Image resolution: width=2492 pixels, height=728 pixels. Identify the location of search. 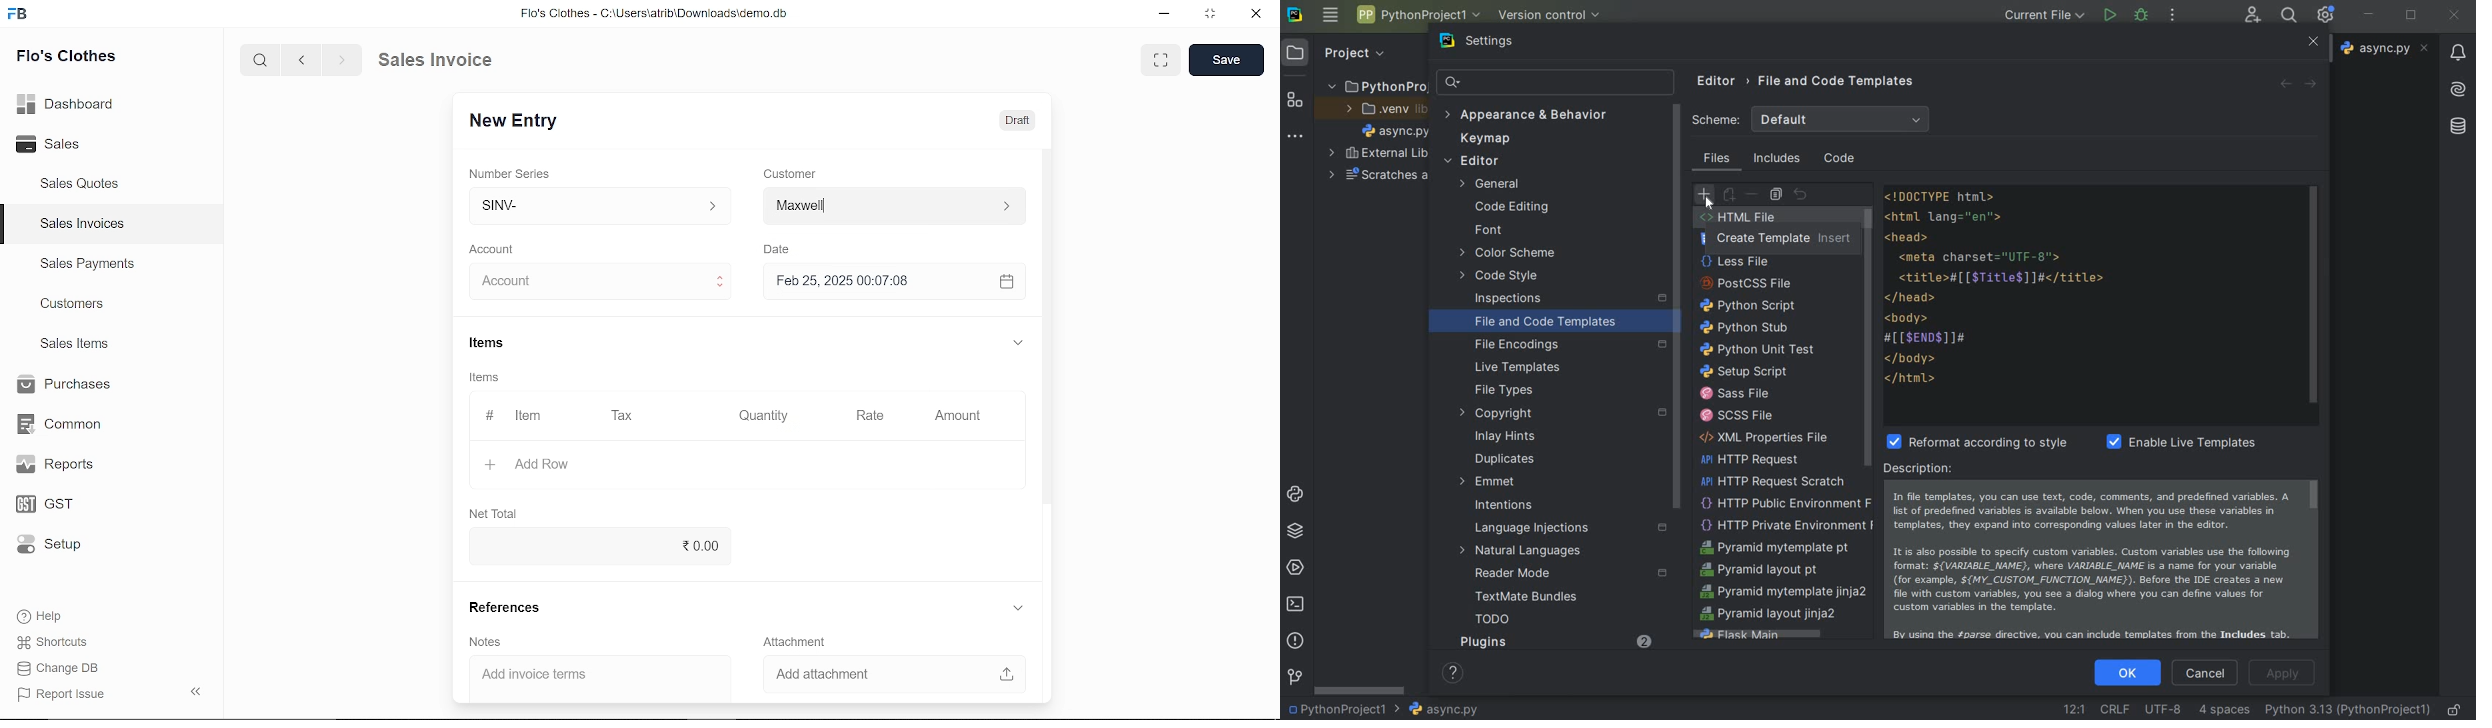
(263, 61).